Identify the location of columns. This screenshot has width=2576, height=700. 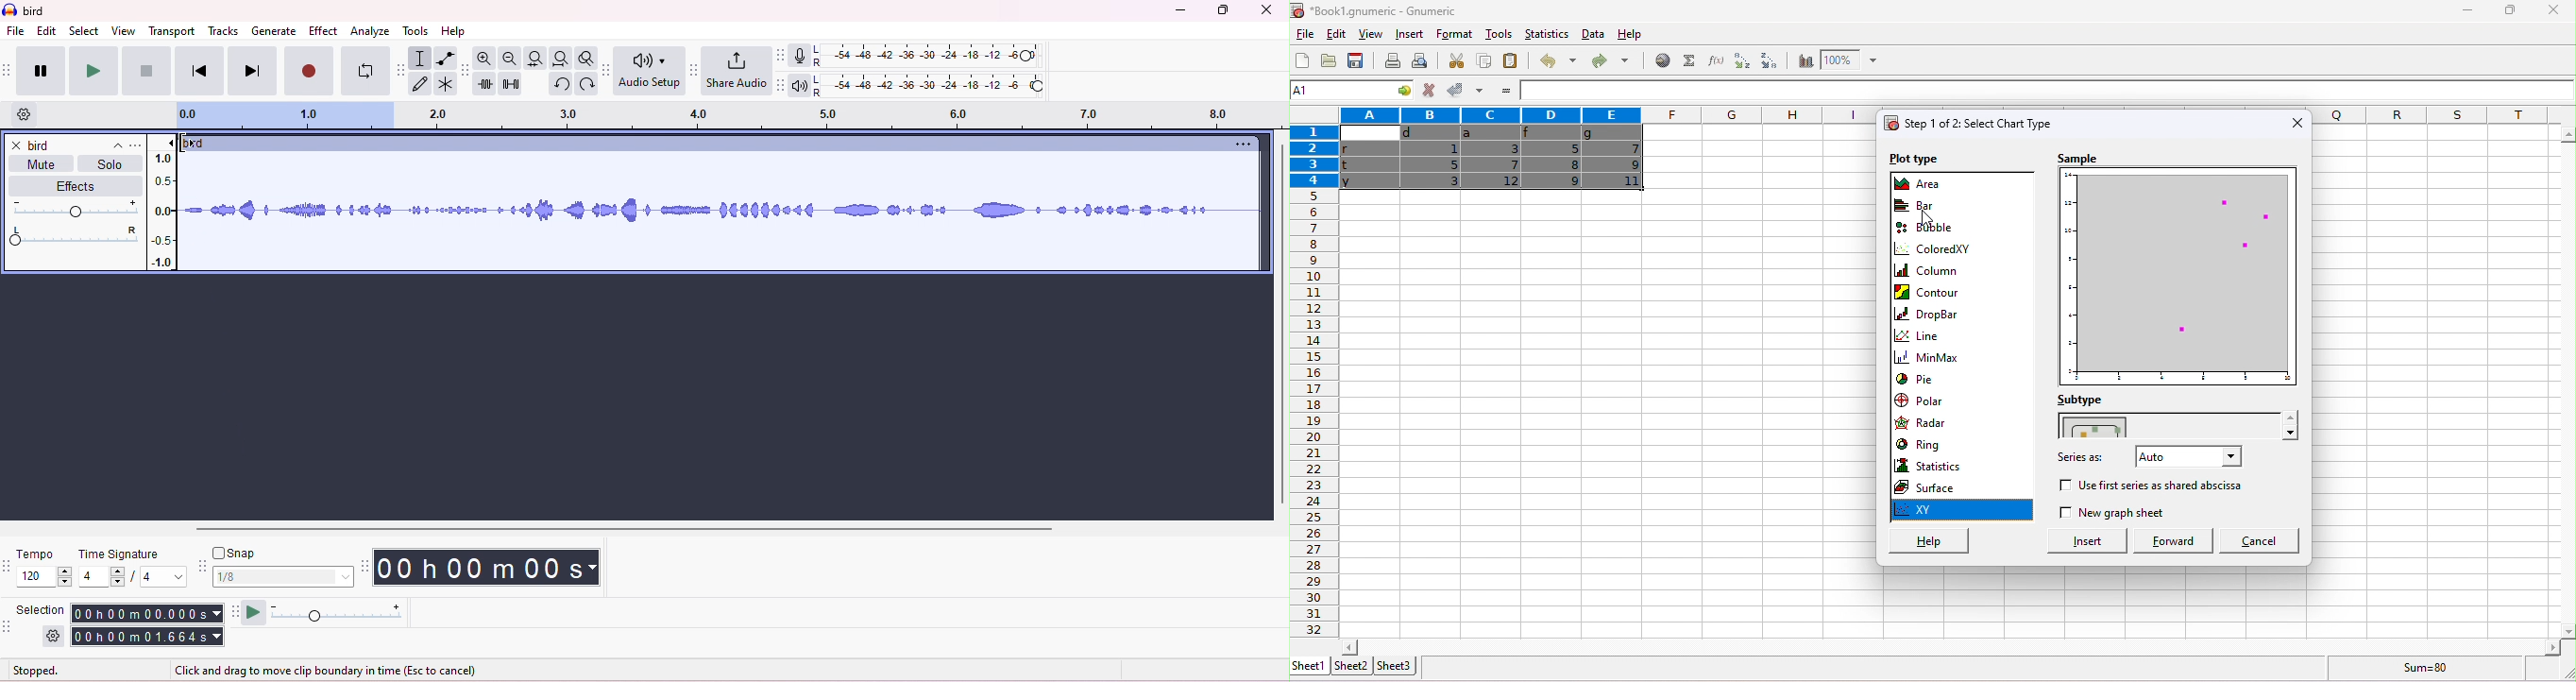
(1607, 115).